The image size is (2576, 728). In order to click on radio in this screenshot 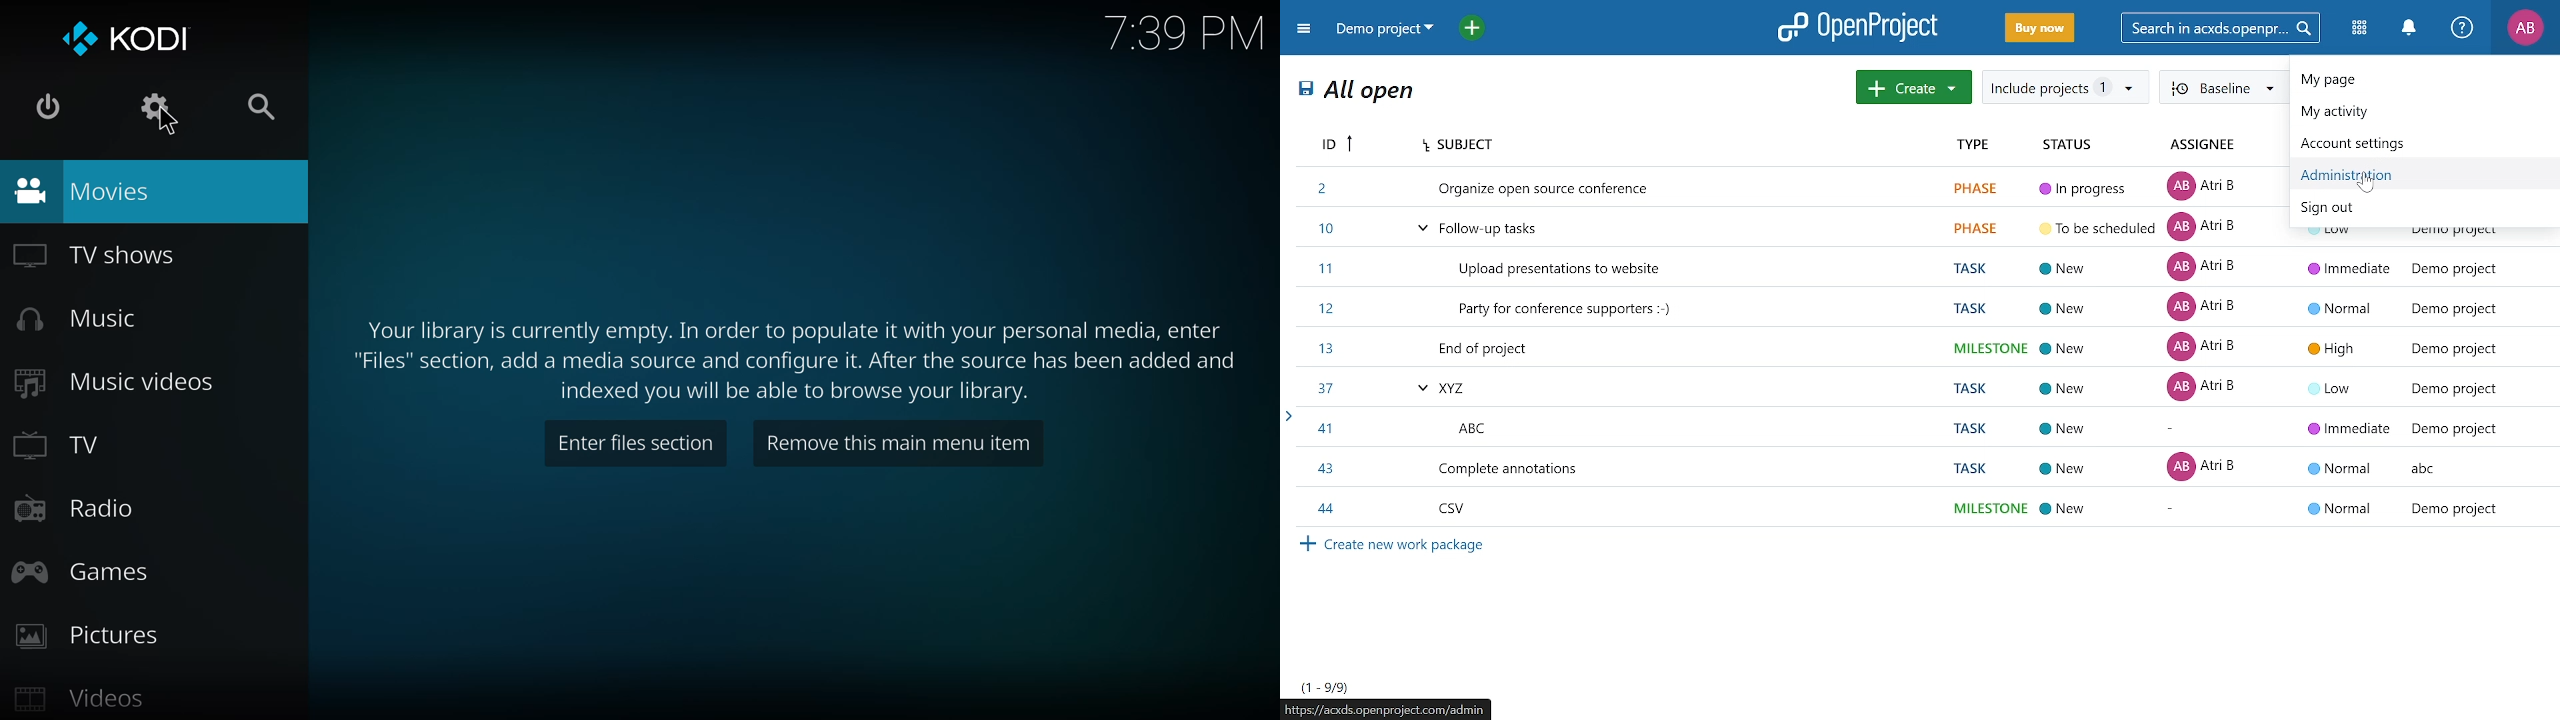, I will do `click(71, 509)`.